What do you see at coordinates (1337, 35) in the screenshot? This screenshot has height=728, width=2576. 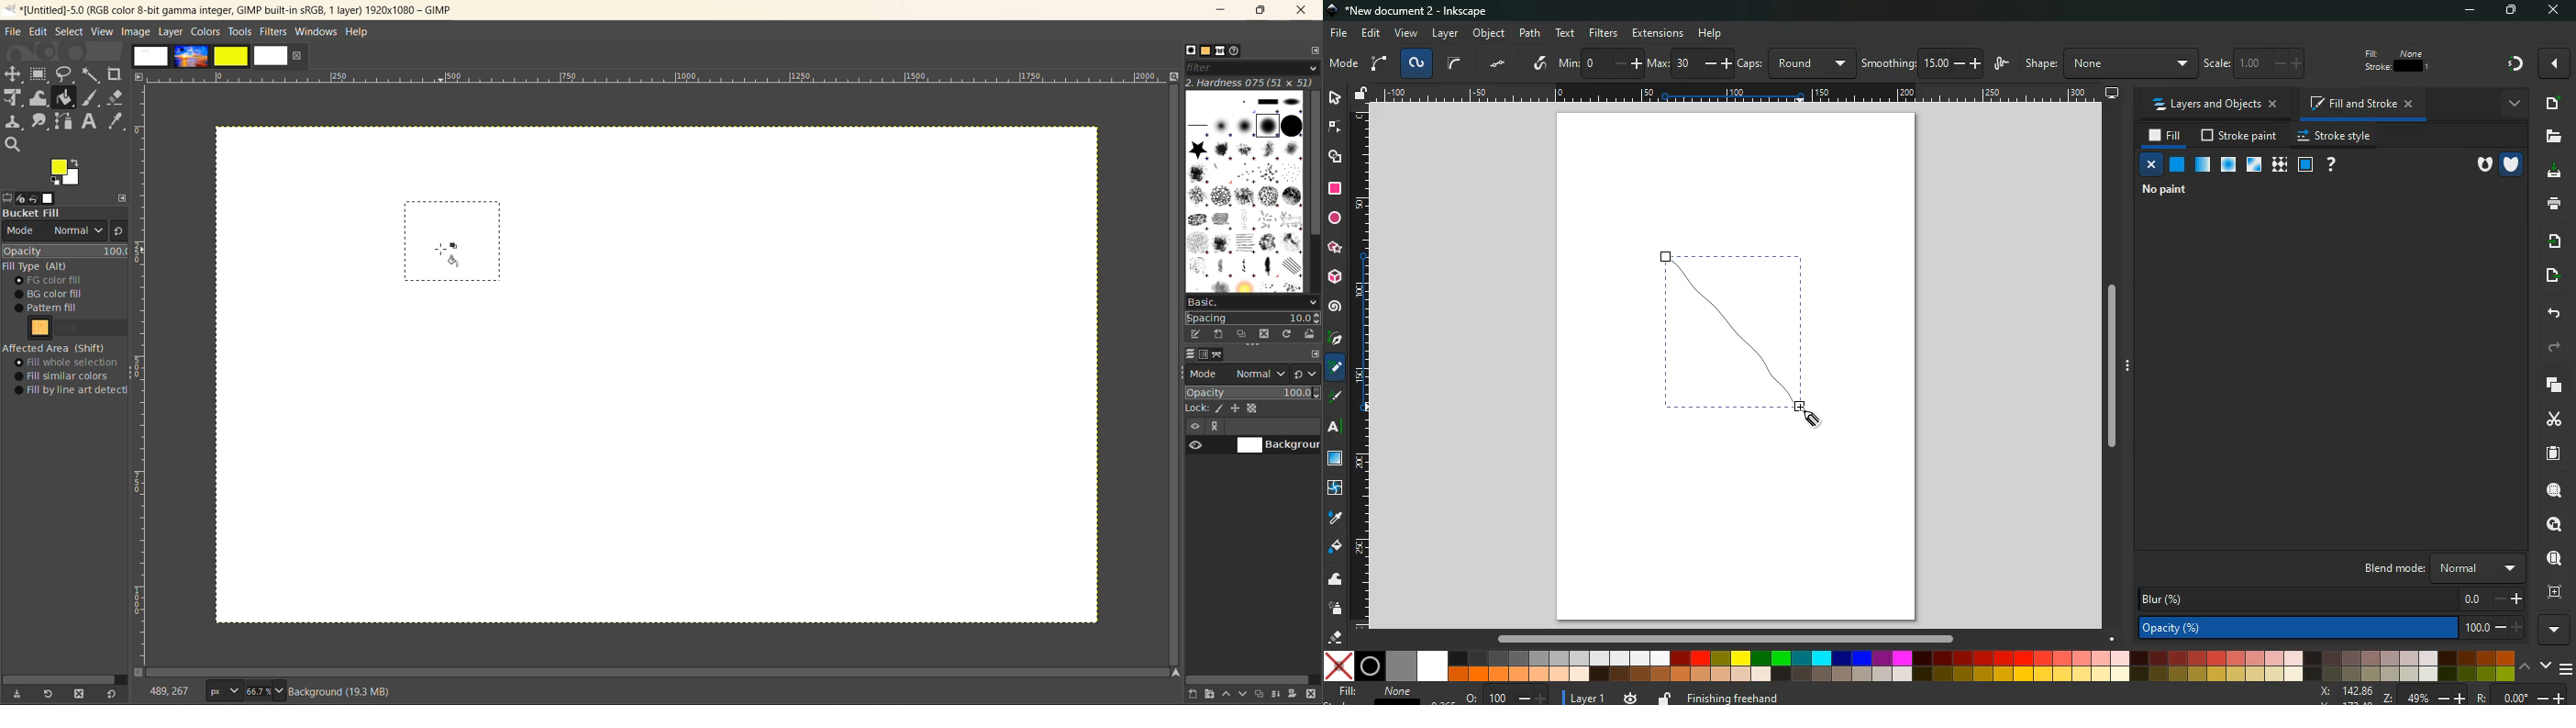 I see `file` at bounding box center [1337, 35].